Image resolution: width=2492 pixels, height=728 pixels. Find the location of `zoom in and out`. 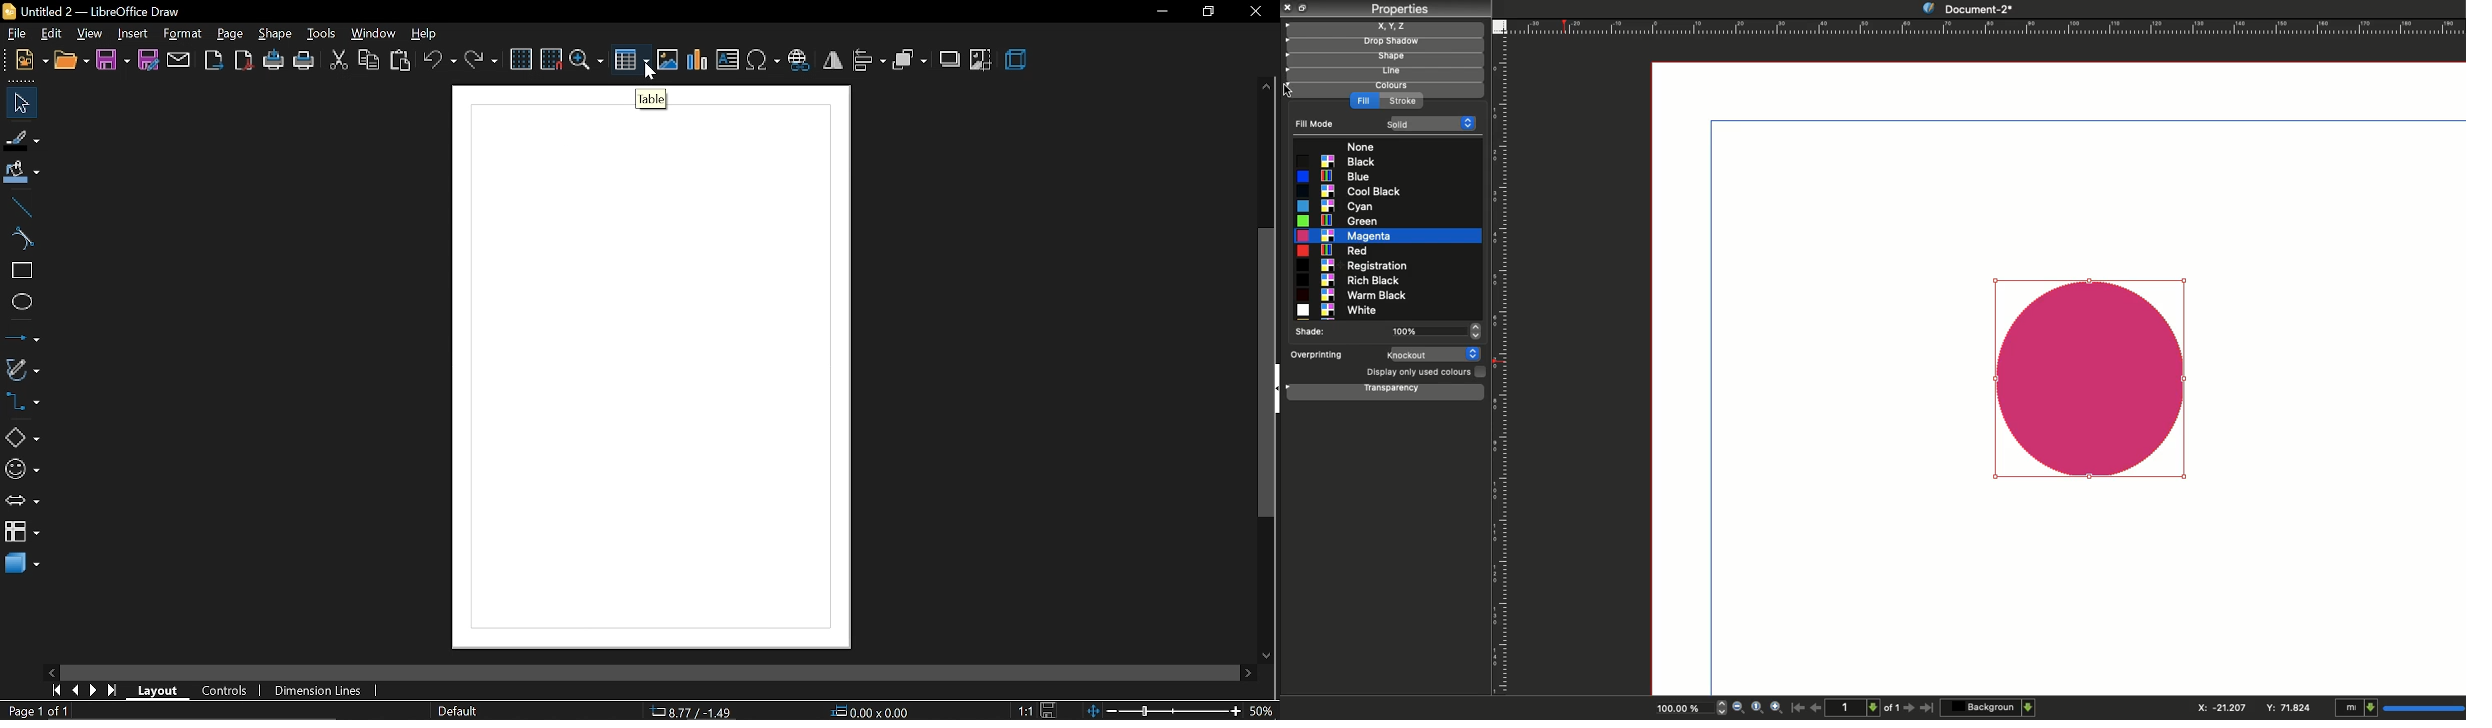

zoom in and out is located at coordinates (1718, 707).